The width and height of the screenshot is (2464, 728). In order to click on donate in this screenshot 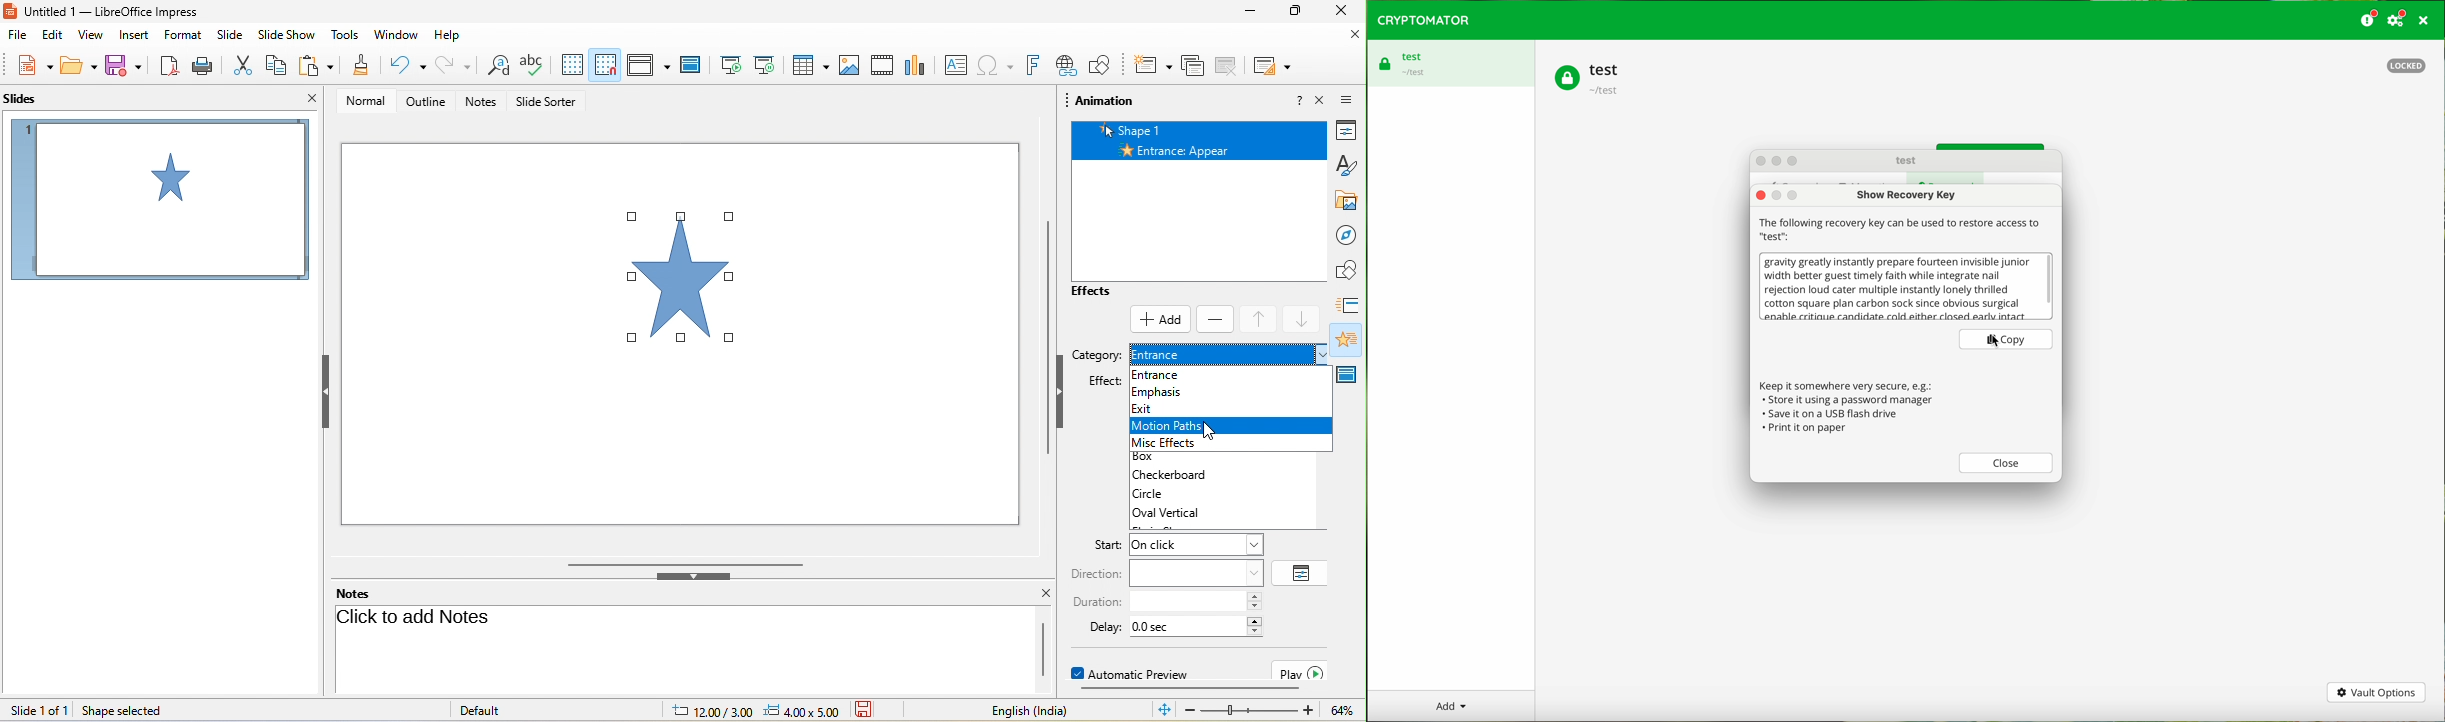, I will do `click(2370, 19)`.